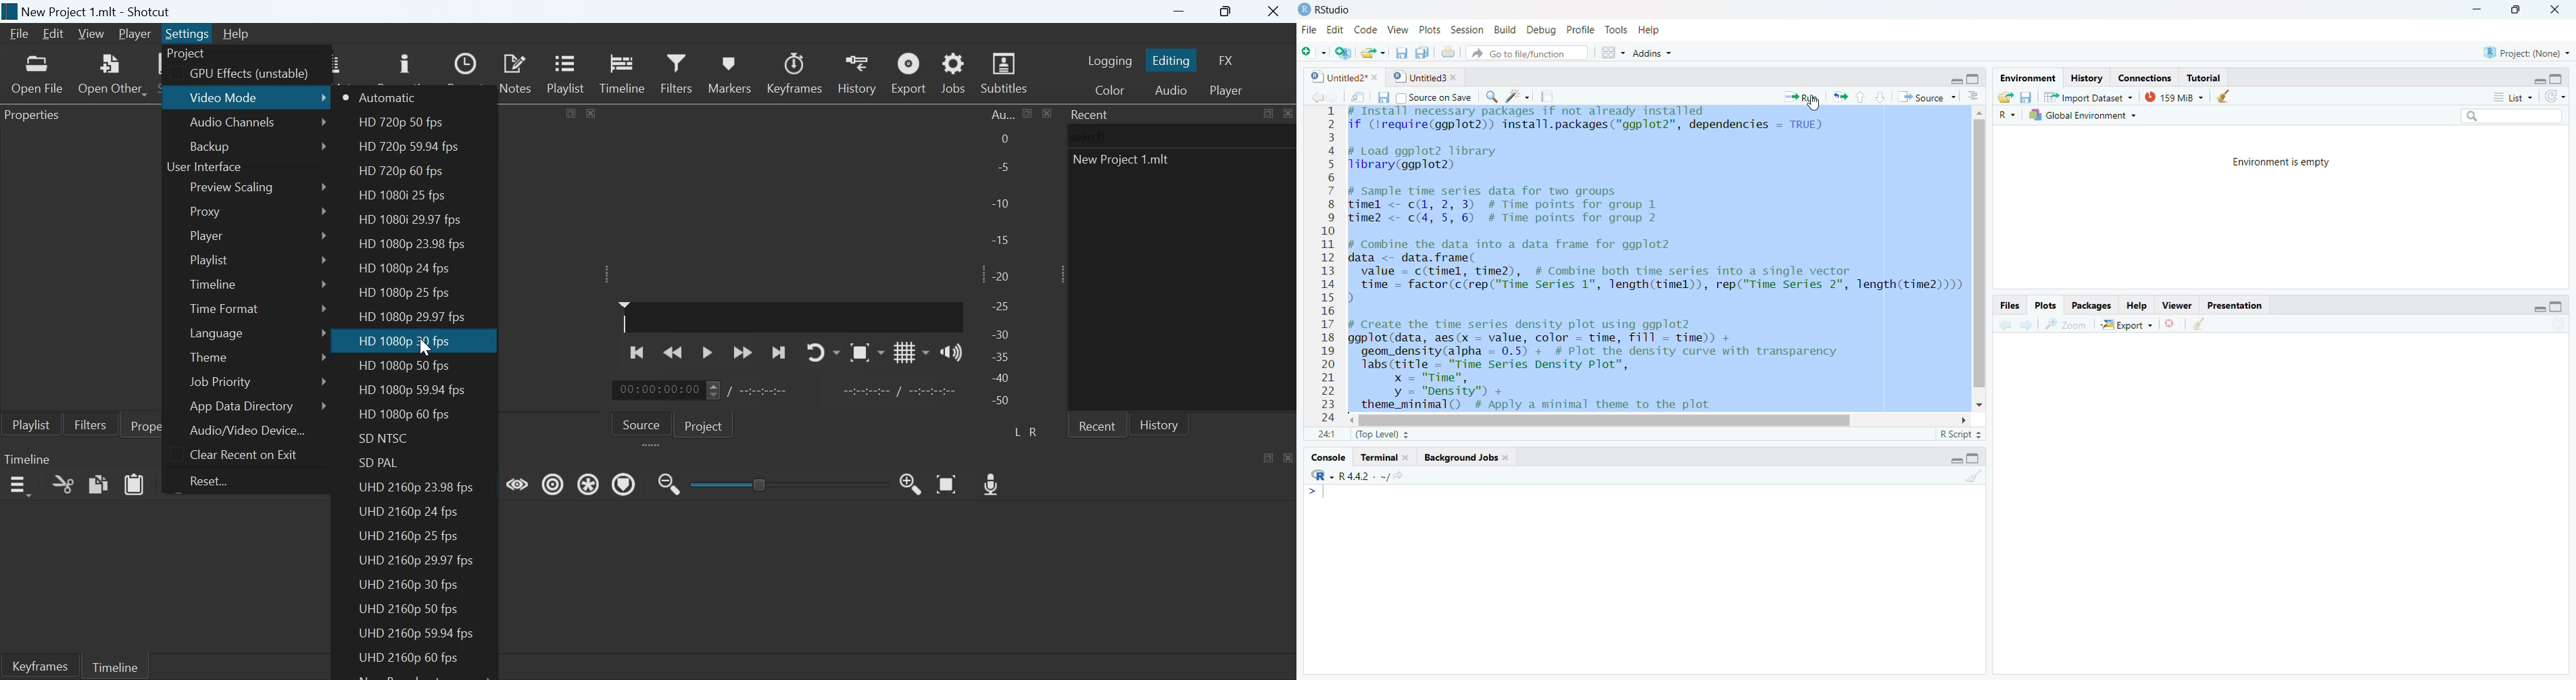 This screenshot has width=2576, height=700. What do you see at coordinates (1466, 457) in the screenshot?
I see `Background Jobs` at bounding box center [1466, 457].